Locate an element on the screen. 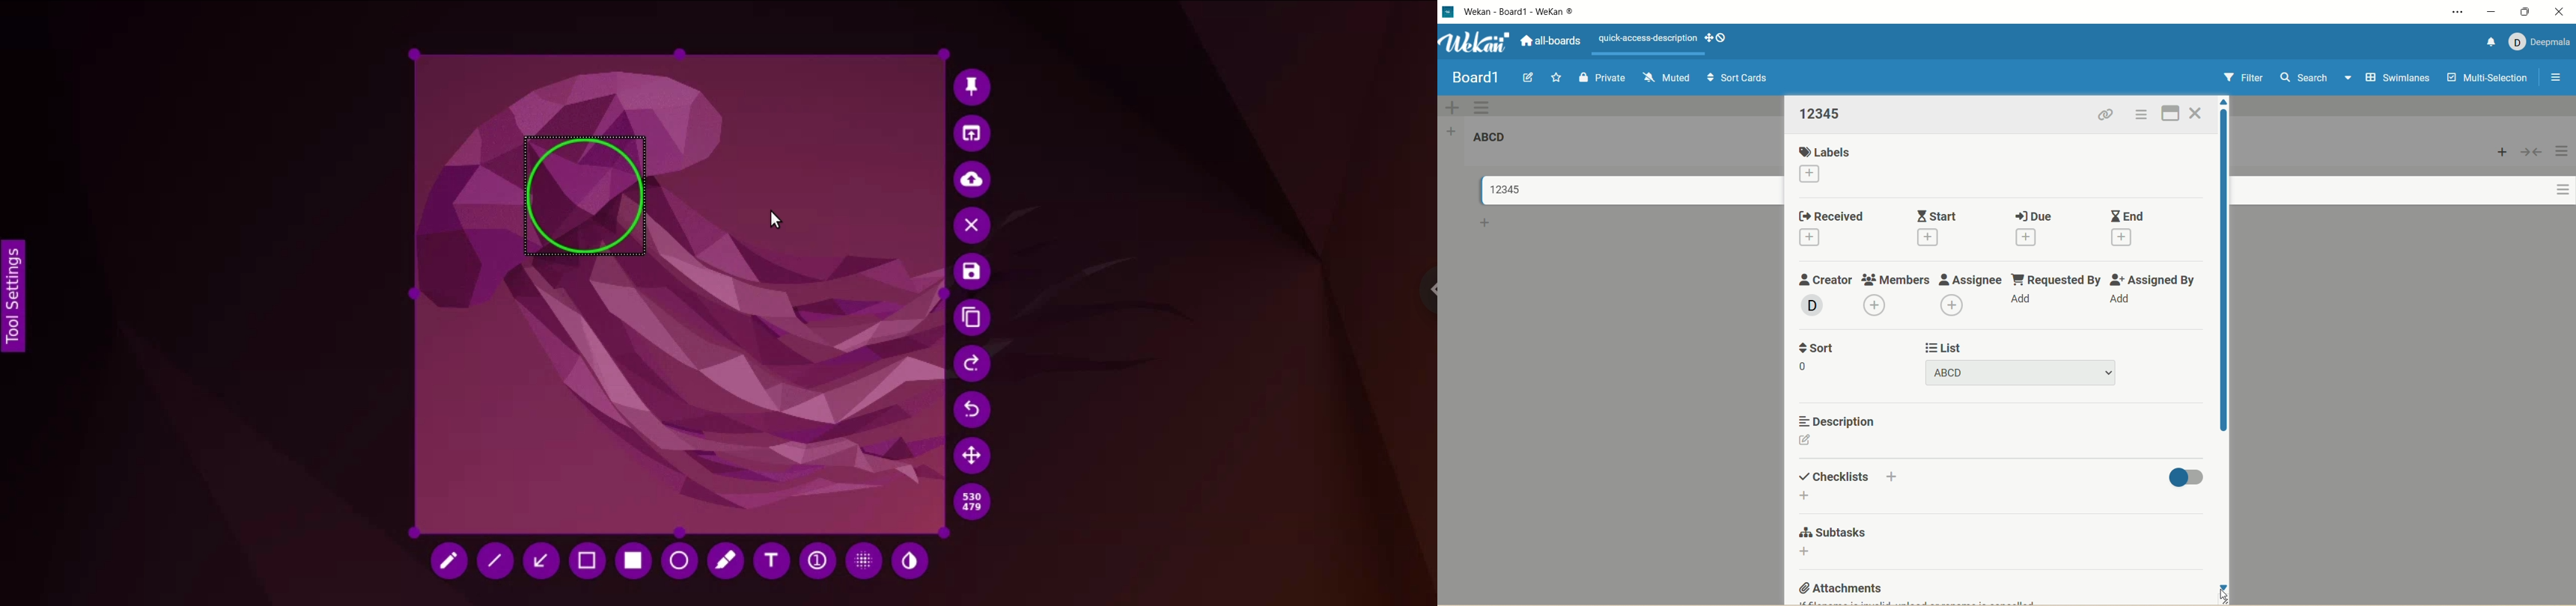  title is located at coordinates (1500, 190).